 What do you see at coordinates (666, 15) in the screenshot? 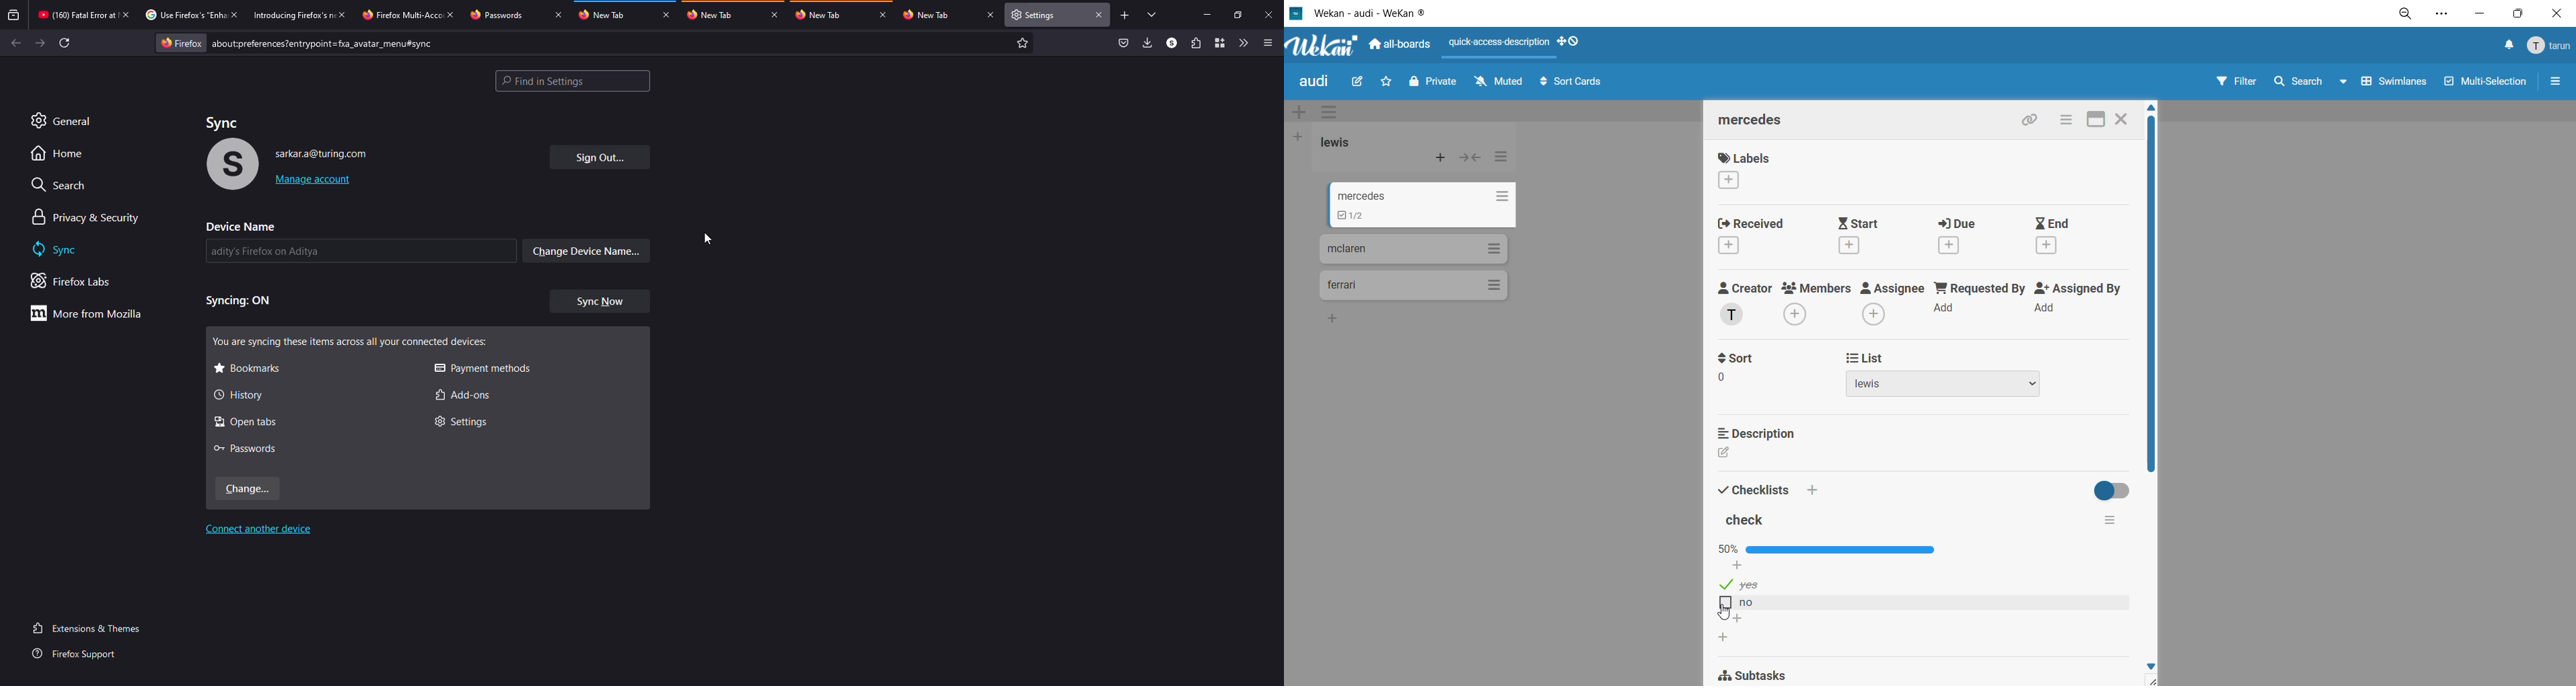
I see `close` at bounding box center [666, 15].